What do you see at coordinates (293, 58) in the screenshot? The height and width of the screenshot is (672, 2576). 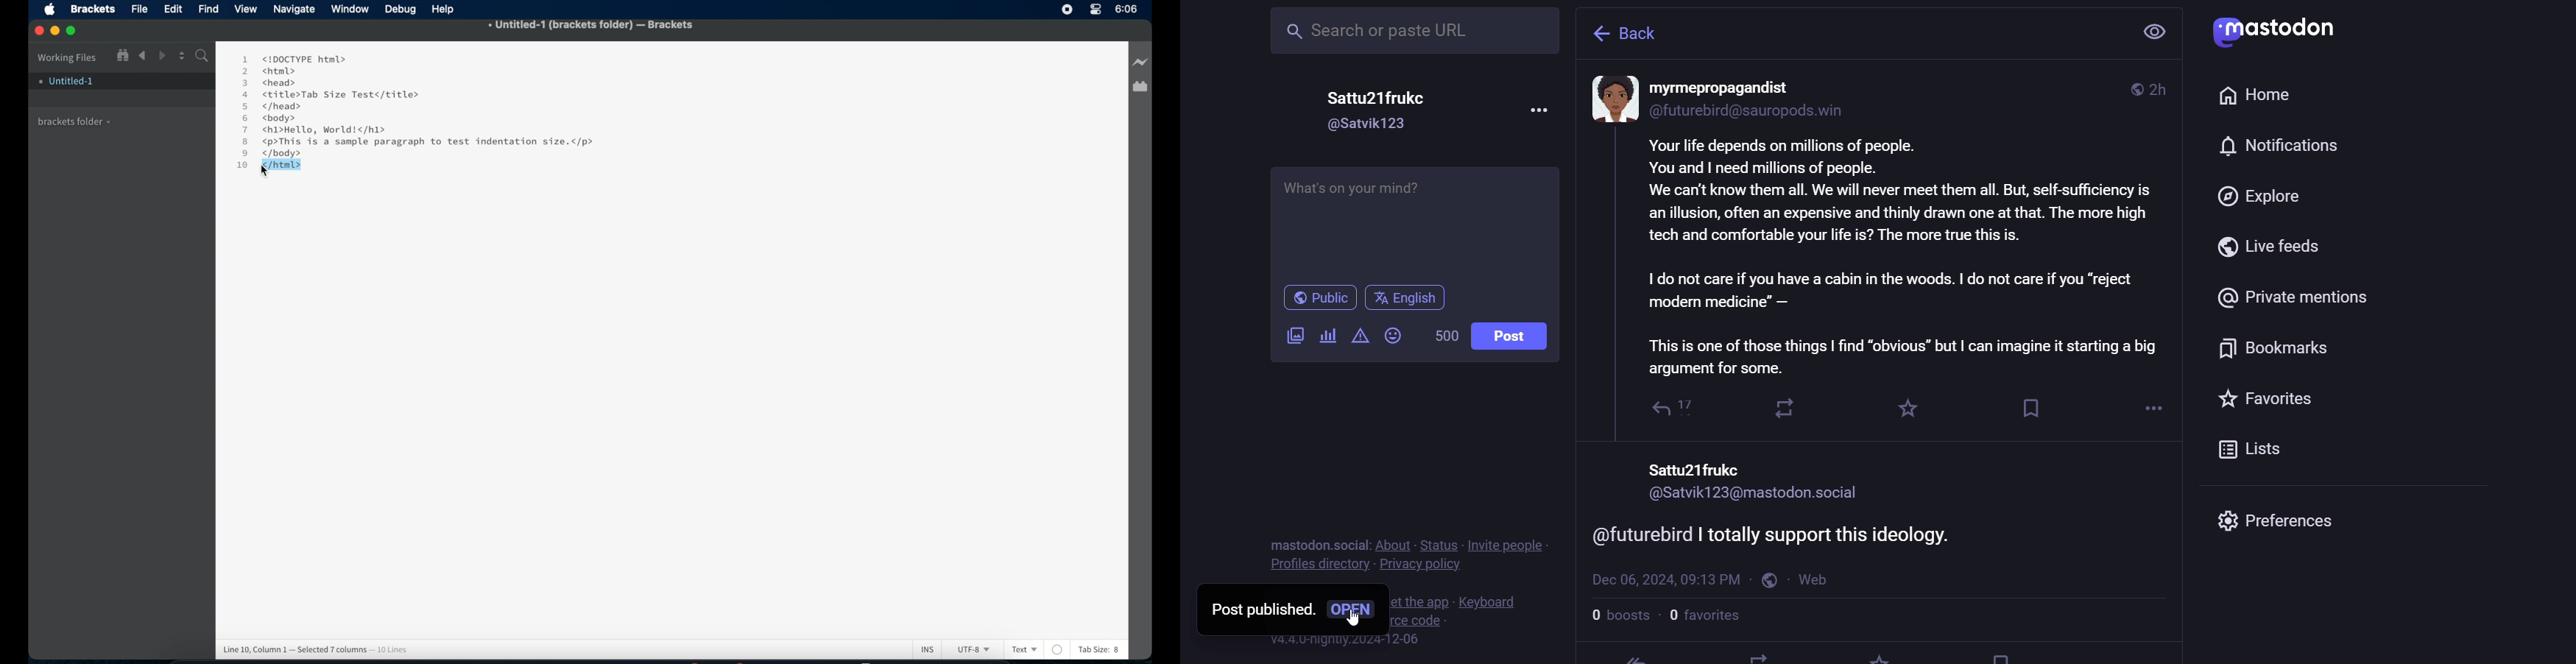 I see `1  <!DOCTYPE html>` at bounding box center [293, 58].